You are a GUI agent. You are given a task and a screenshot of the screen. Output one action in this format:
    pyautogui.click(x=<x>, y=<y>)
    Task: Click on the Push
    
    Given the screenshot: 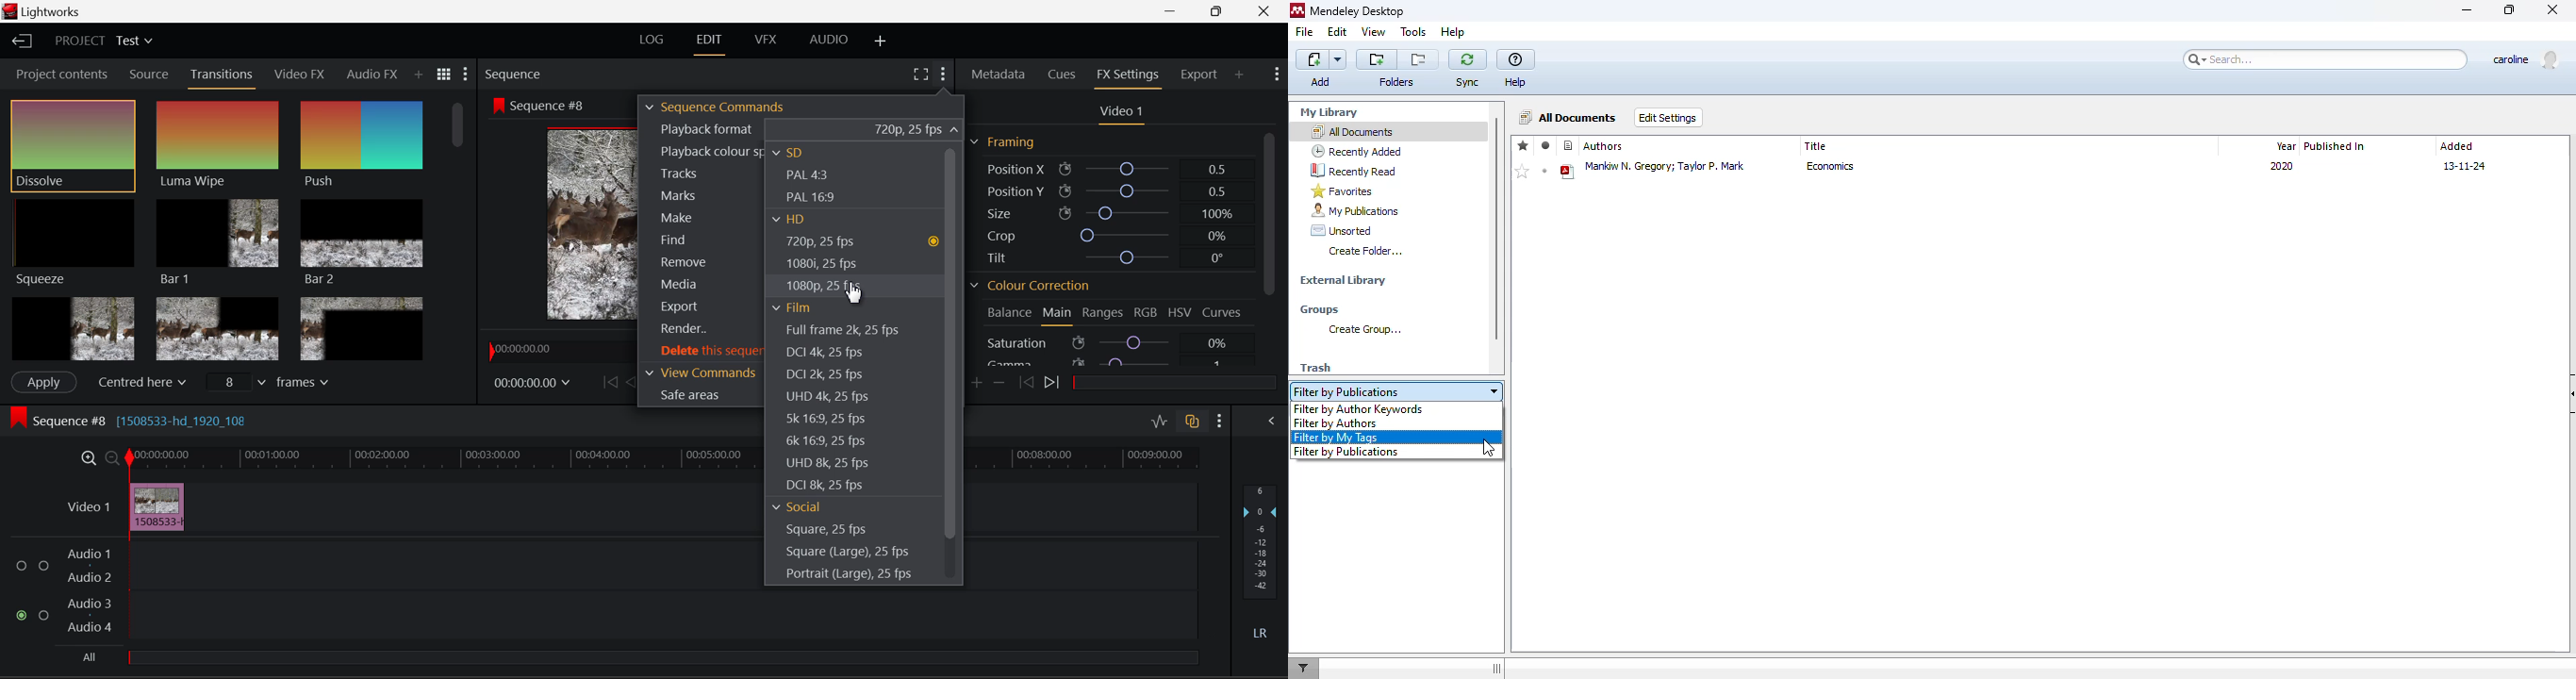 What is the action you would take?
    pyautogui.click(x=360, y=145)
    